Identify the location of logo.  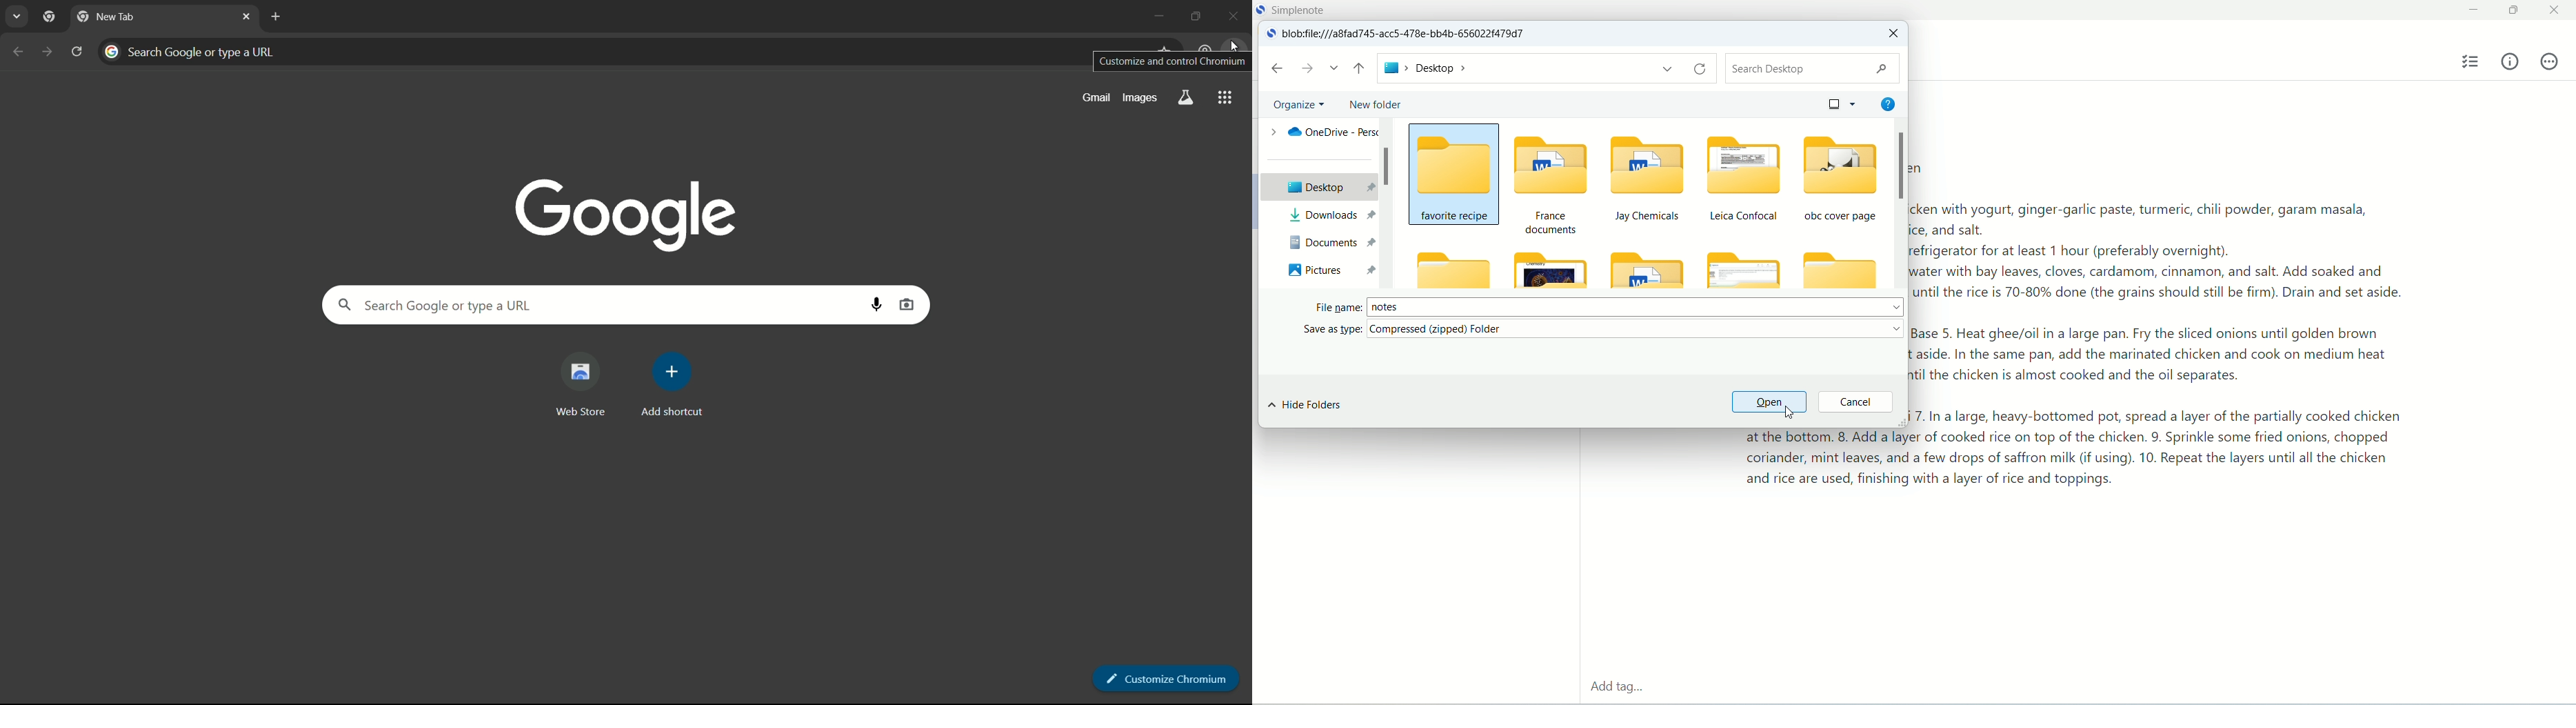
(1270, 34).